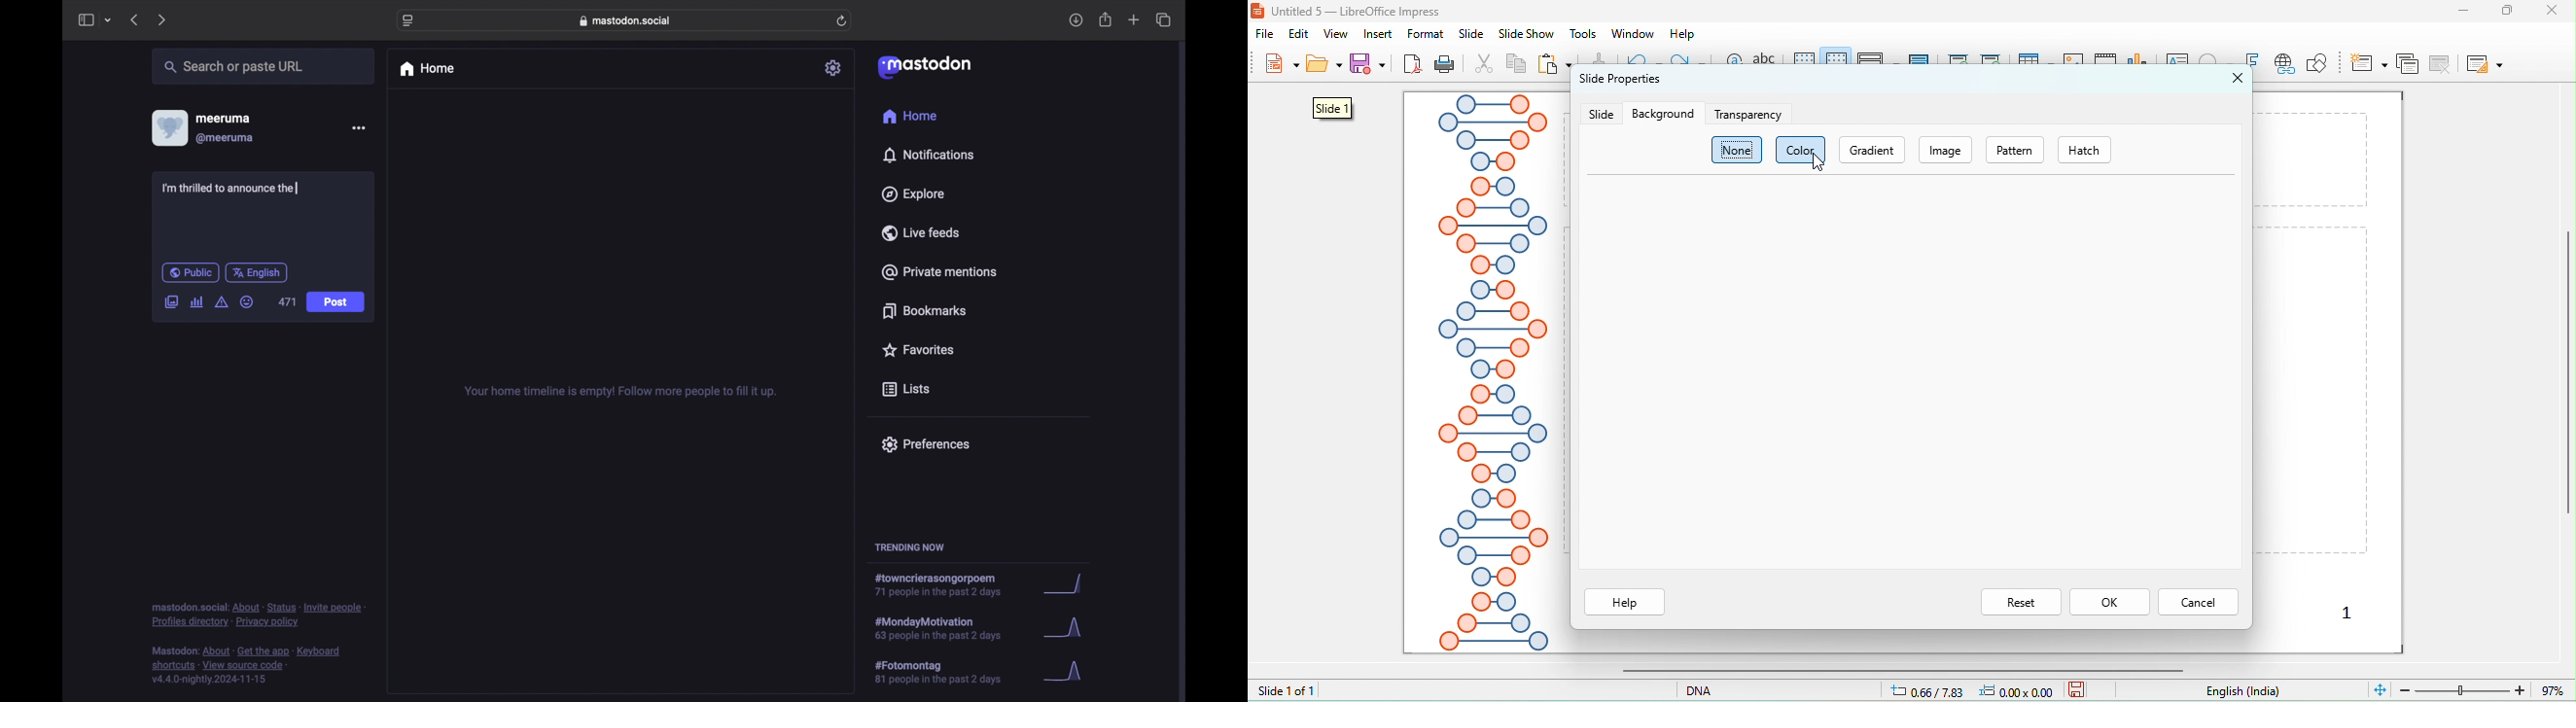  What do you see at coordinates (1879, 62) in the screenshot?
I see `display views` at bounding box center [1879, 62].